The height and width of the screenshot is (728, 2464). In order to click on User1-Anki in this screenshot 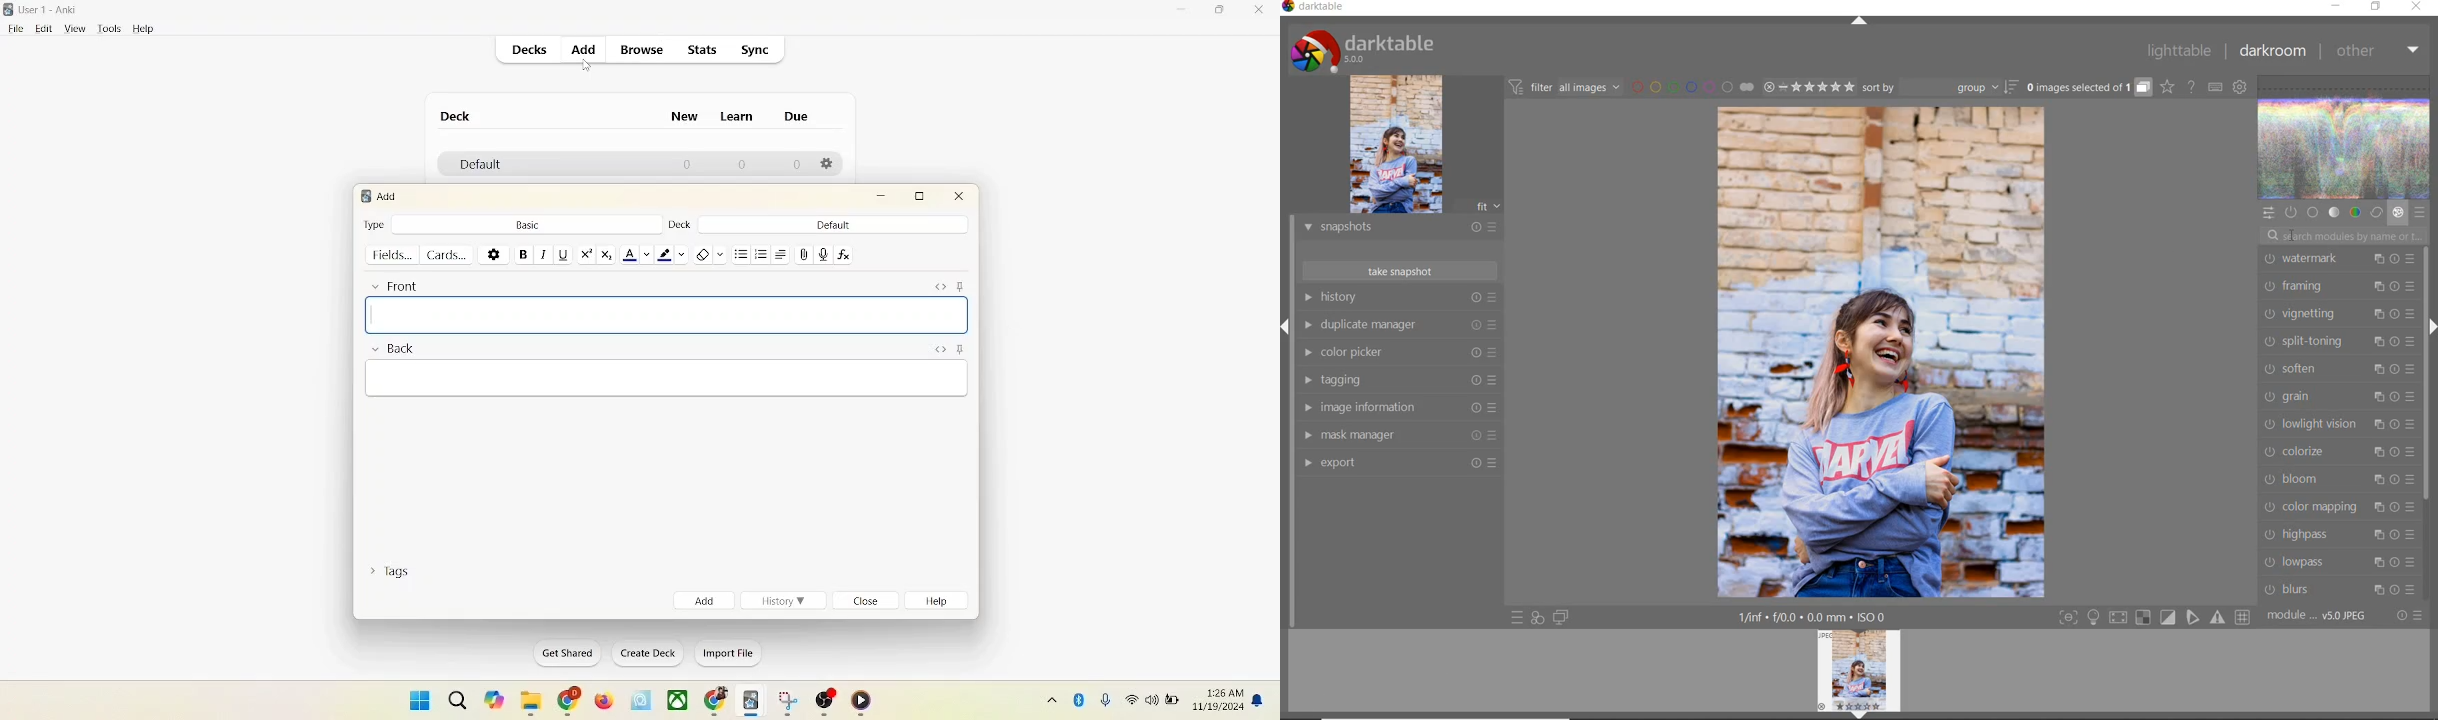, I will do `click(52, 10)`.